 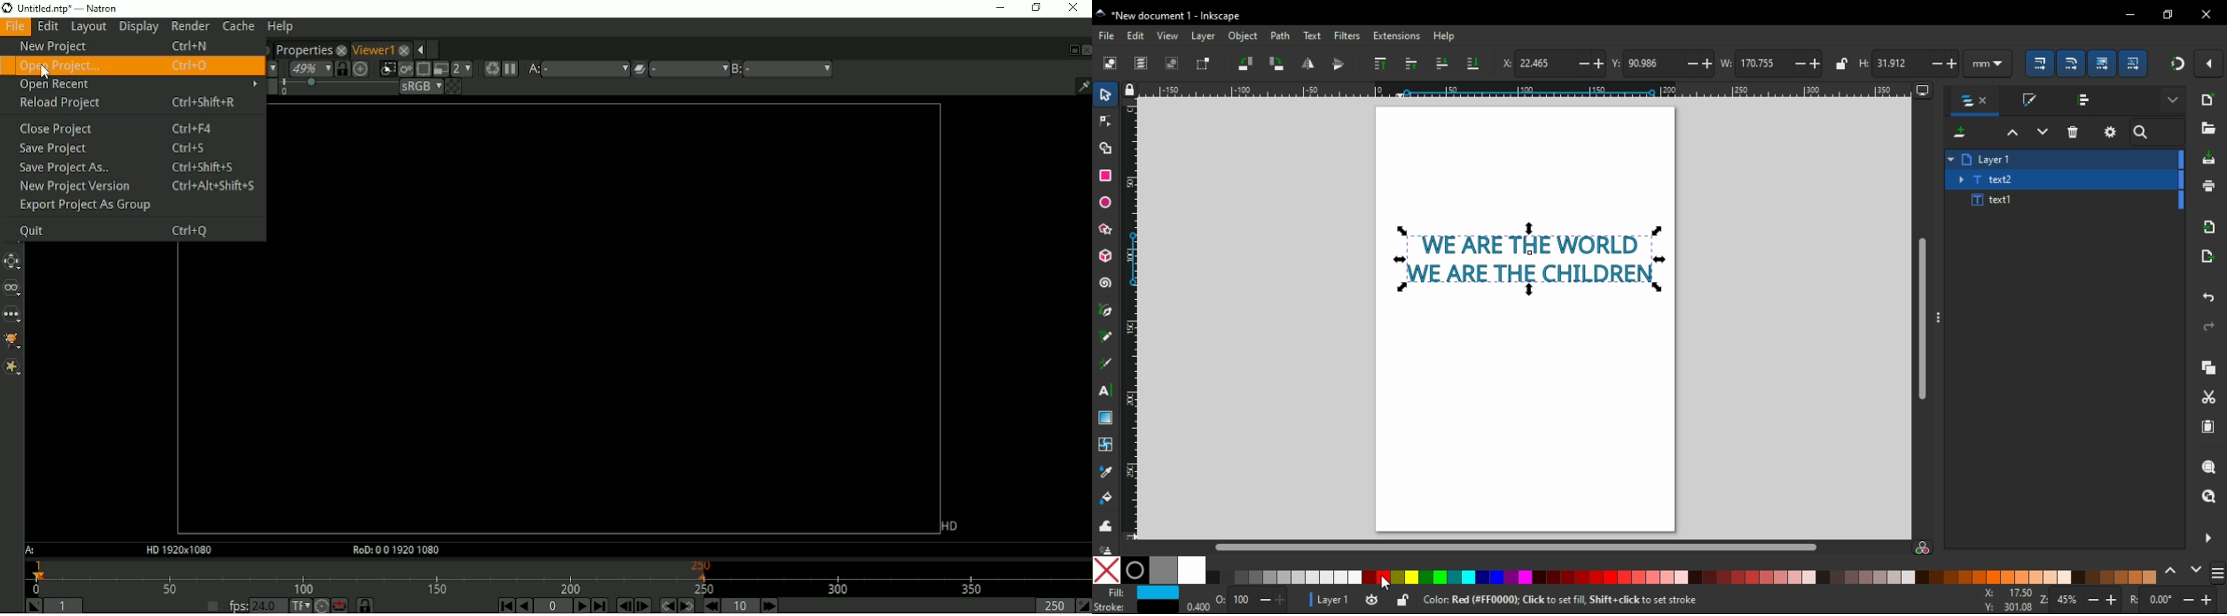 What do you see at coordinates (1396, 37) in the screenshot?
I see `extension` at bounding box center [1396, 37].